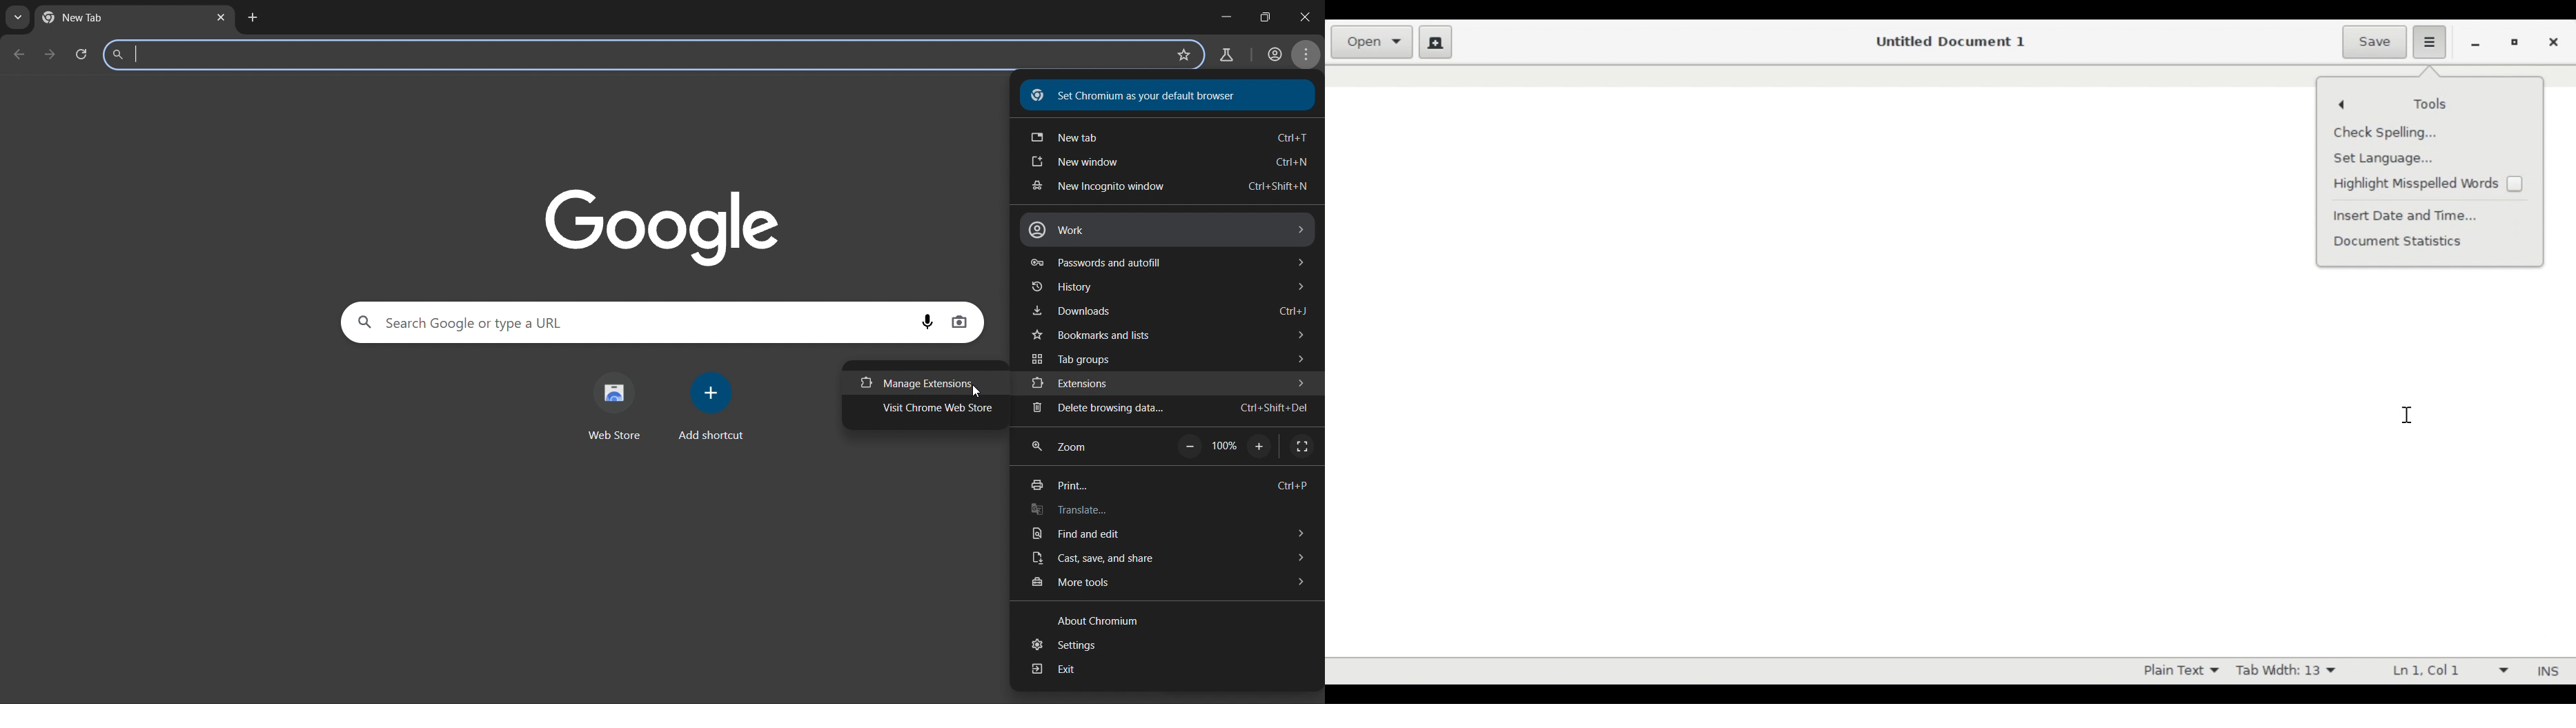  What do you see at coordinates (83, 18) in the screenshot?
I see `current tab` at bounding box center [83, 18].